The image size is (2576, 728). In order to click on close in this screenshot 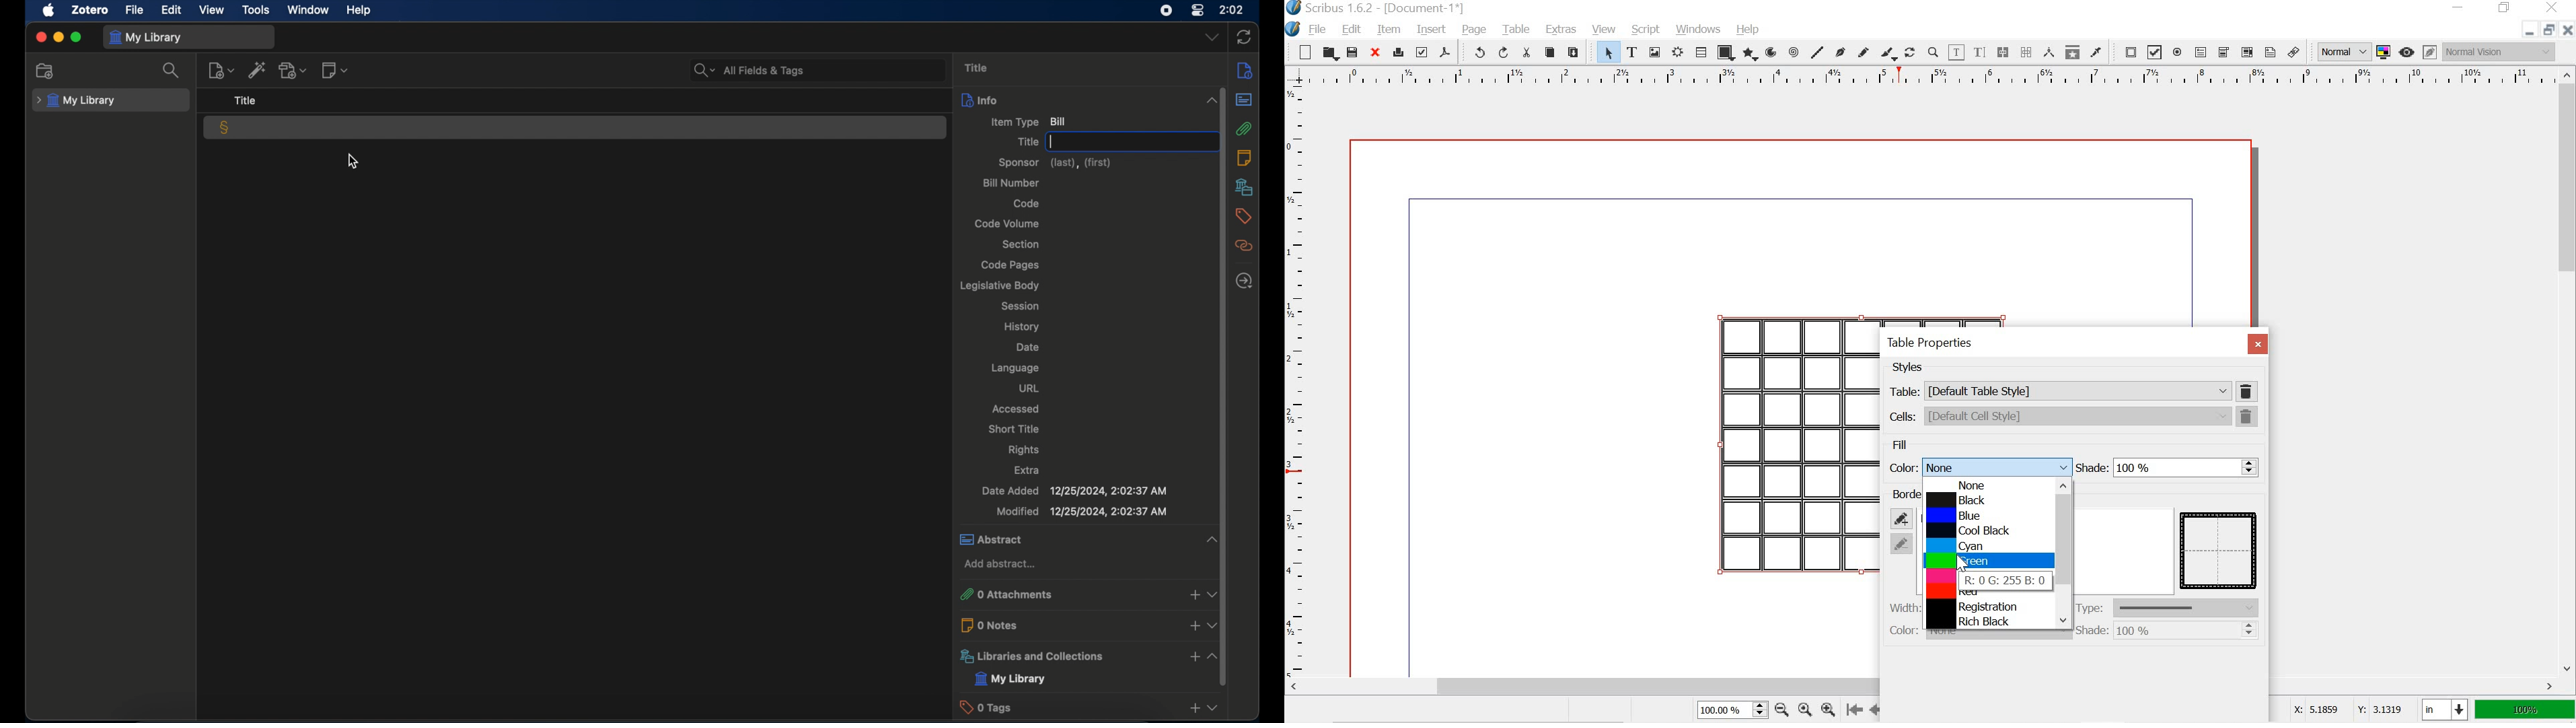, I will do `click(2554, 8)`.